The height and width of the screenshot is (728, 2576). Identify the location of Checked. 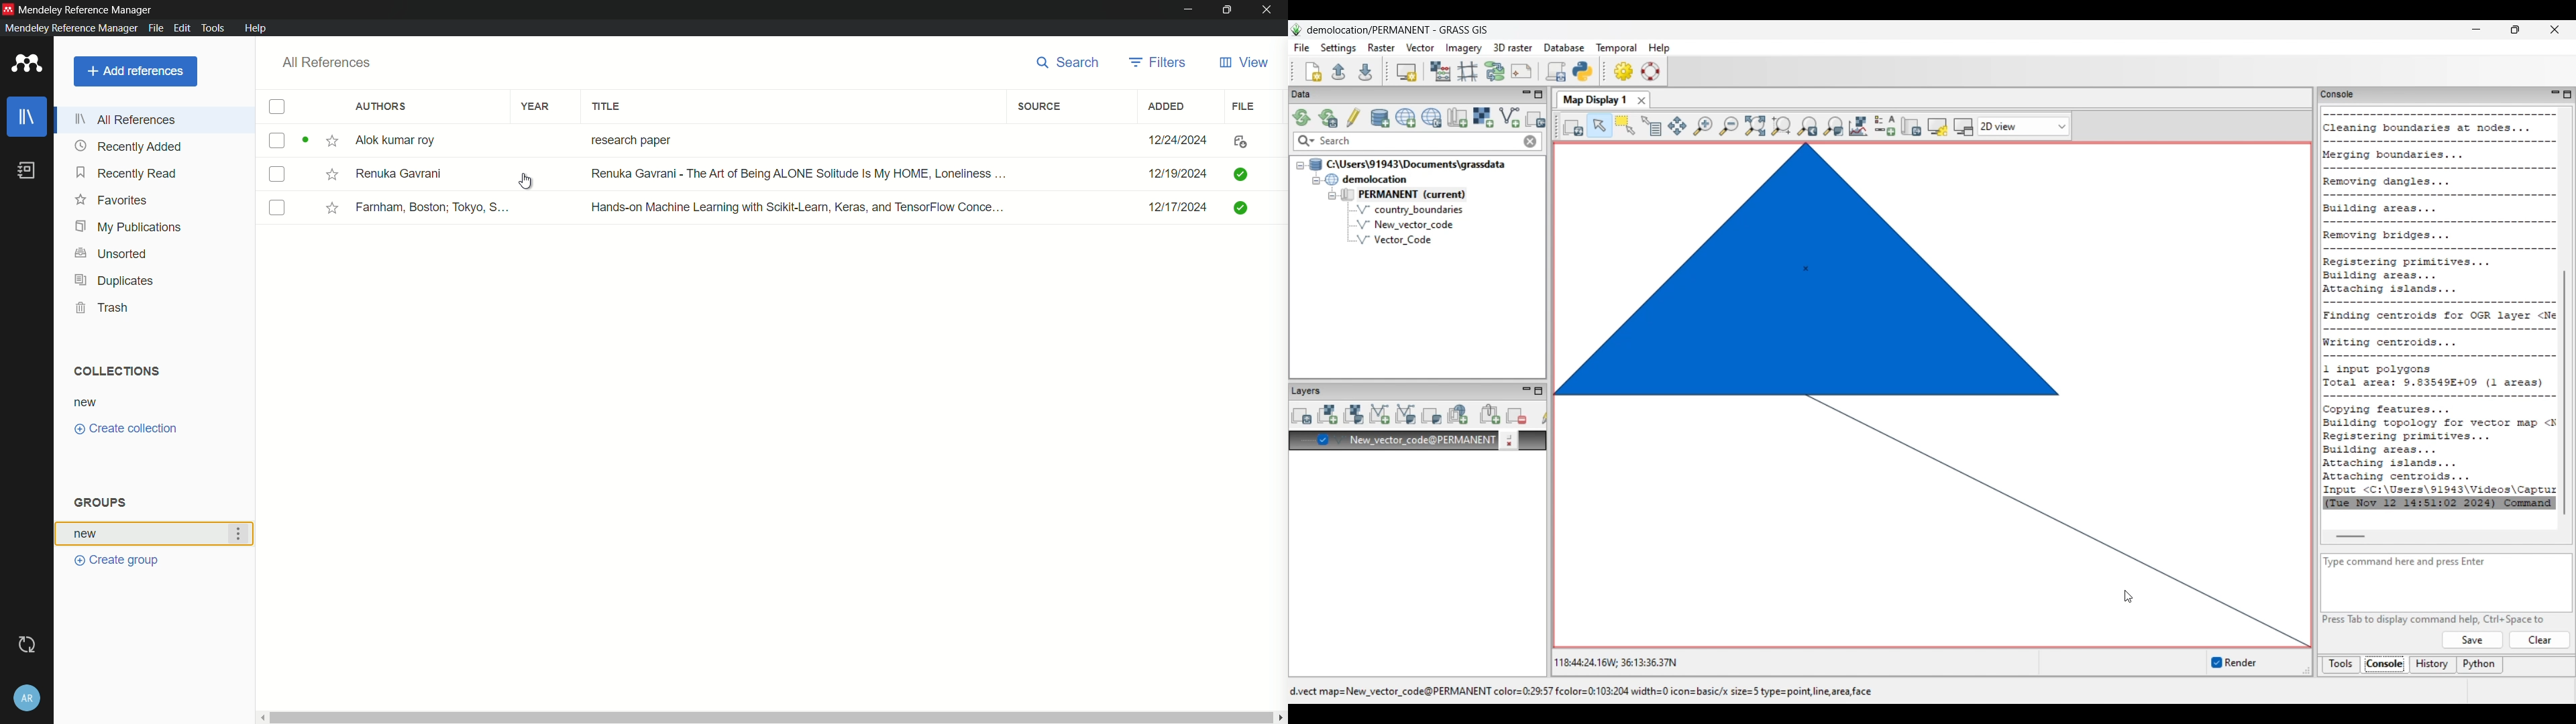
(1240, 173).